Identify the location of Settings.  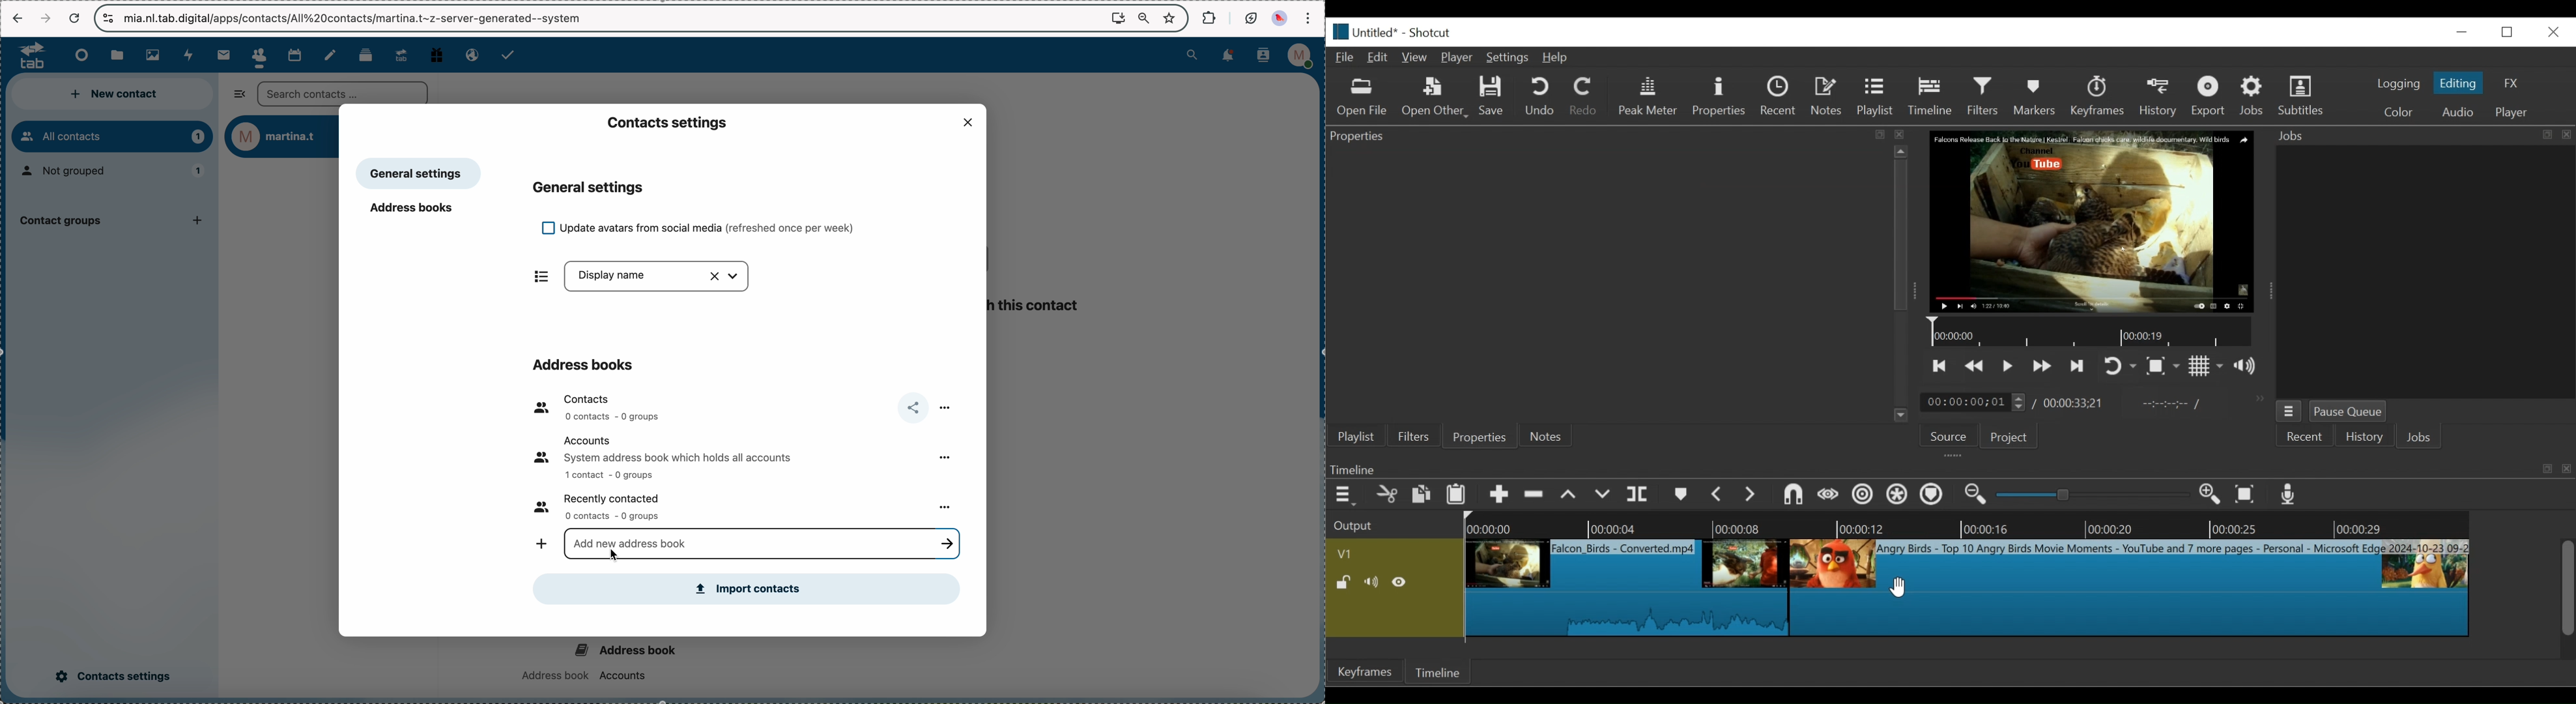
(1508, 57).